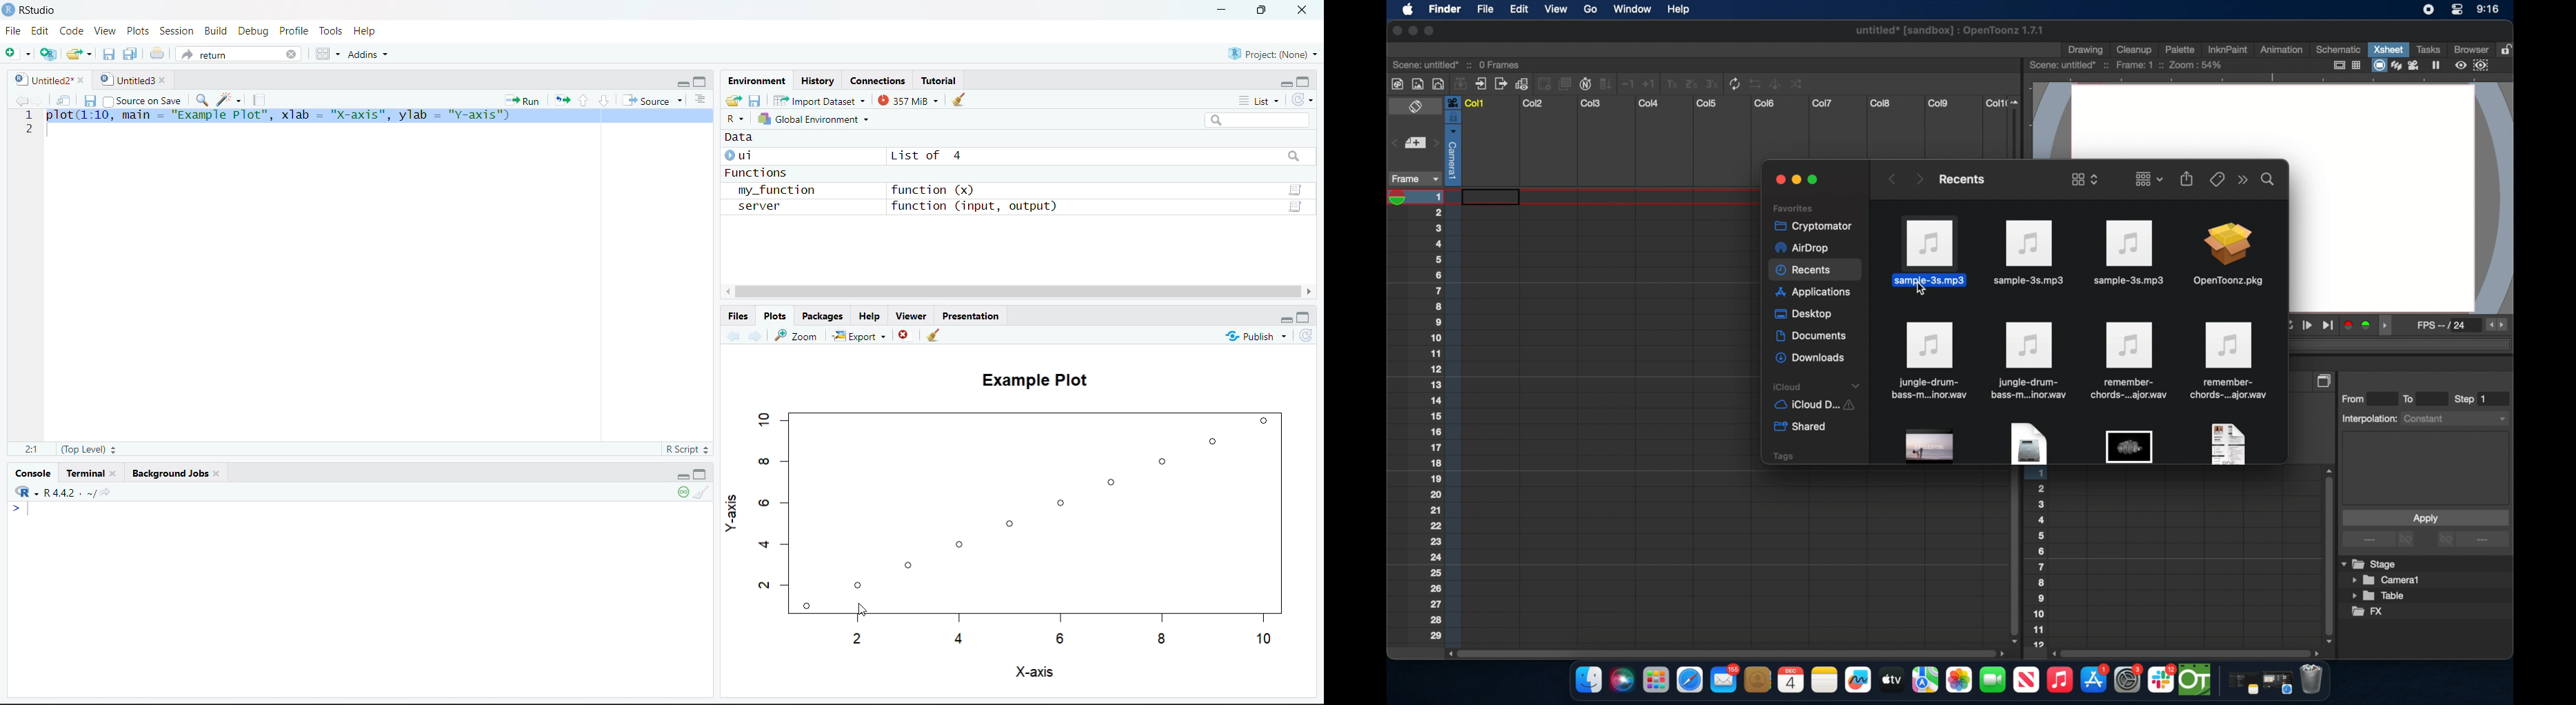 The height and width of the screenshot is (728, 2576). Describe the element at coordinates (30, 448) in the screenshot. I see `2:1` at that location.